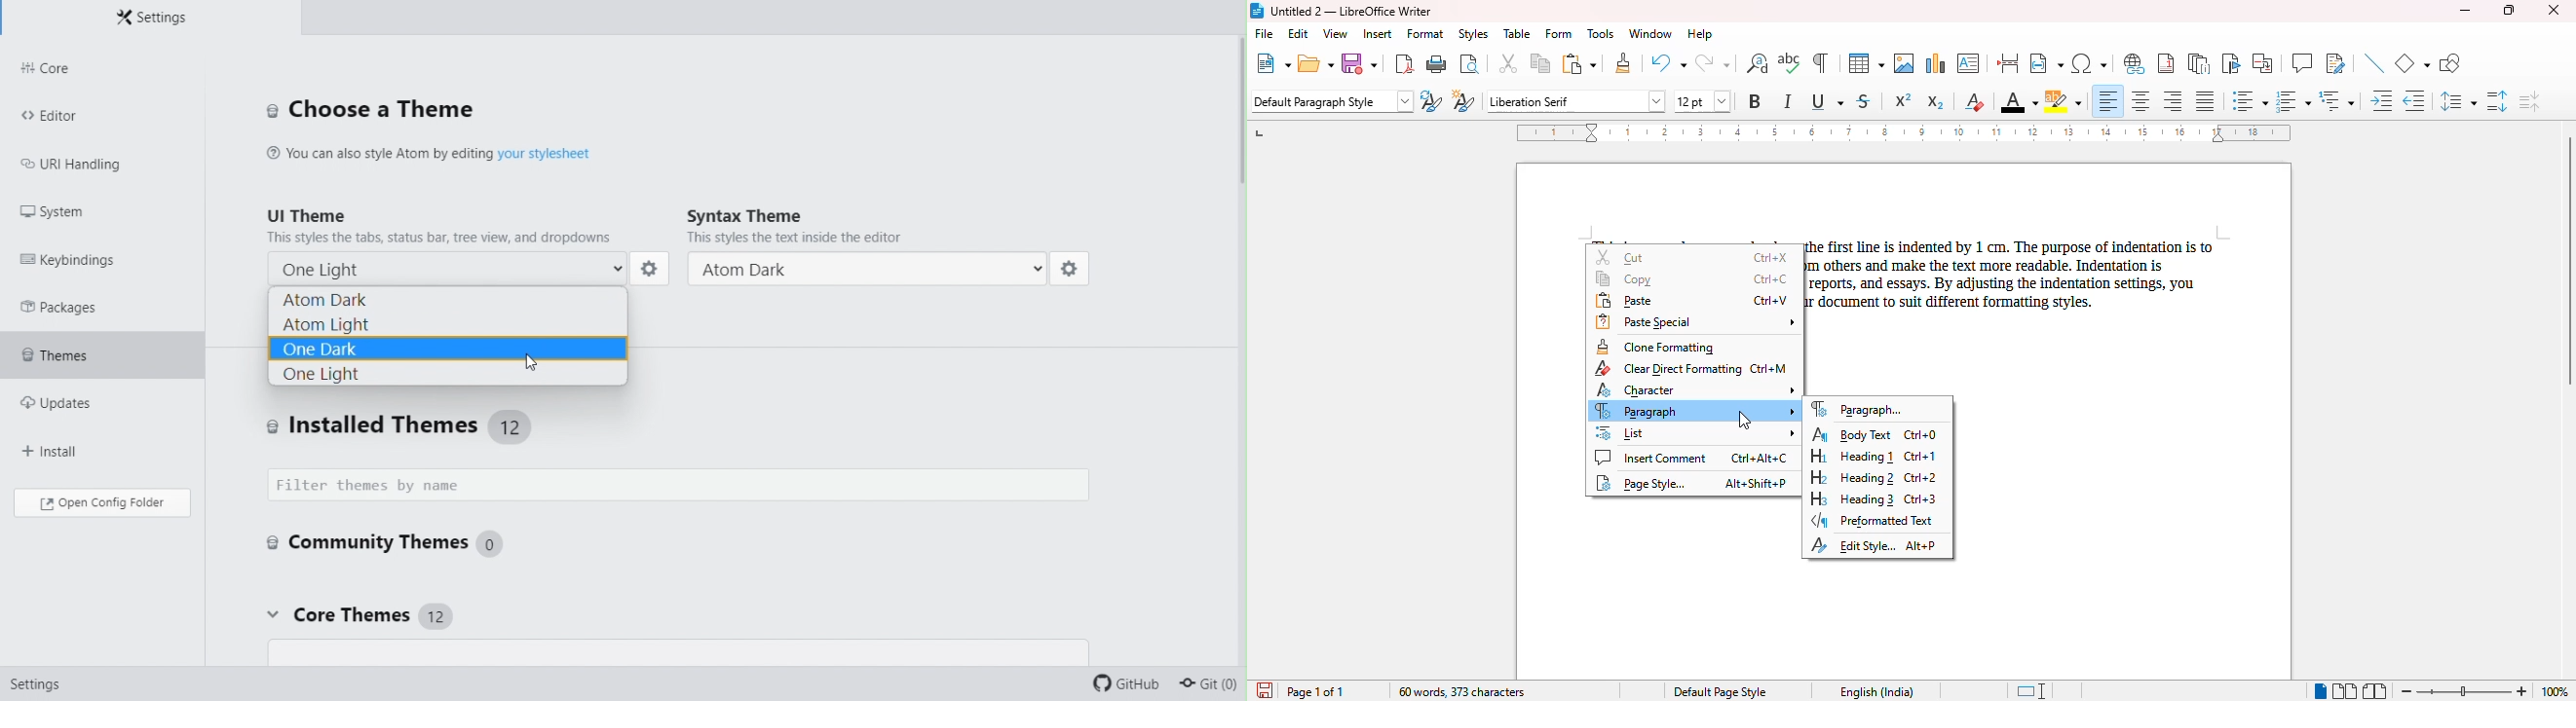 Image resolution: width=2576 pixels, height=728 pixels. I want to click on tools, so click(1600, 34).